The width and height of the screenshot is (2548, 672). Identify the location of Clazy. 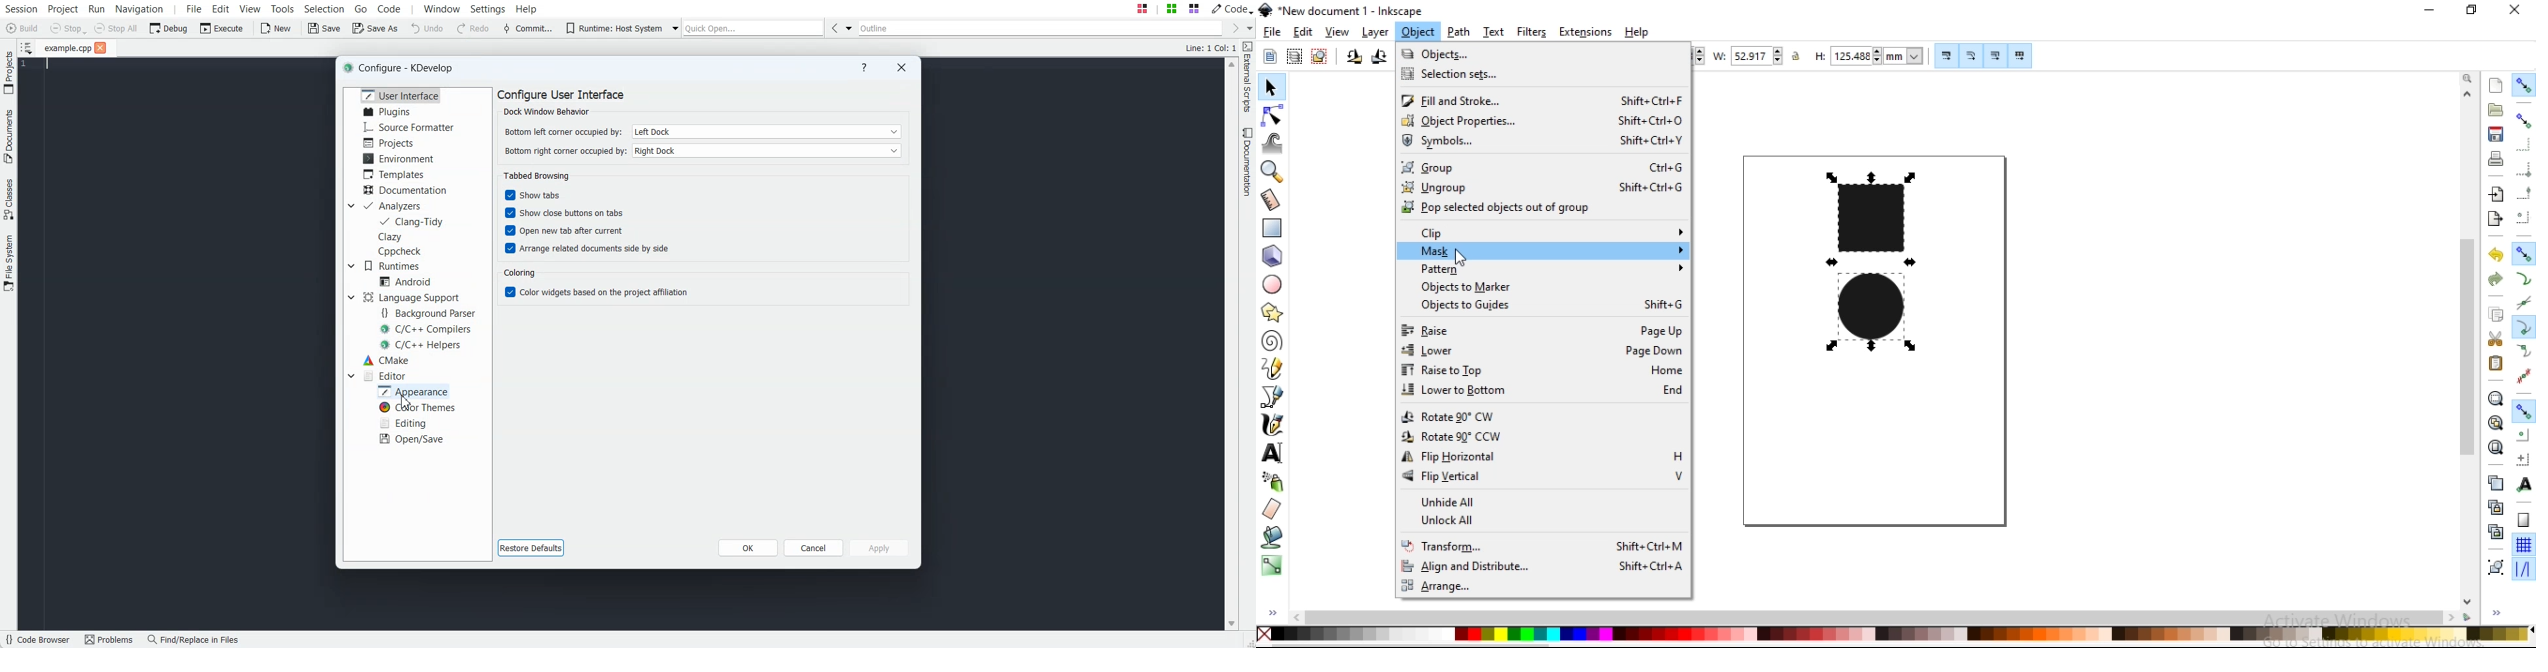
(391, 237).